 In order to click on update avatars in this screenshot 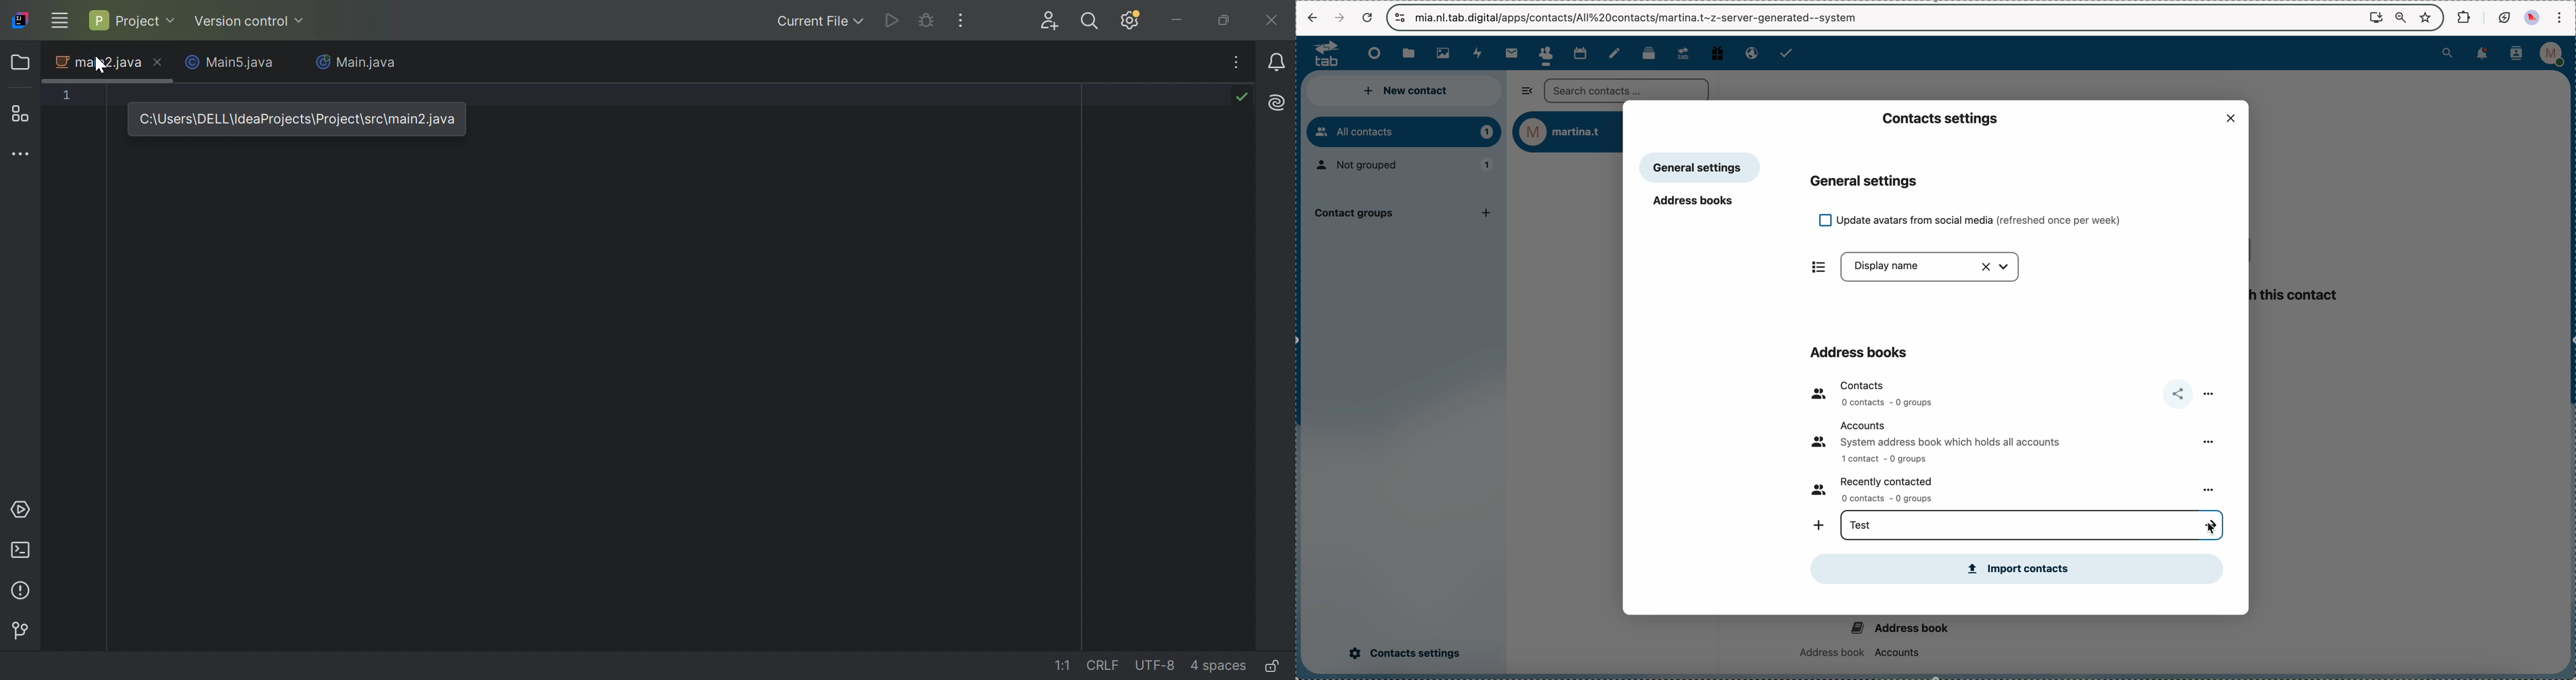, I will do `click(1979, 220)`.